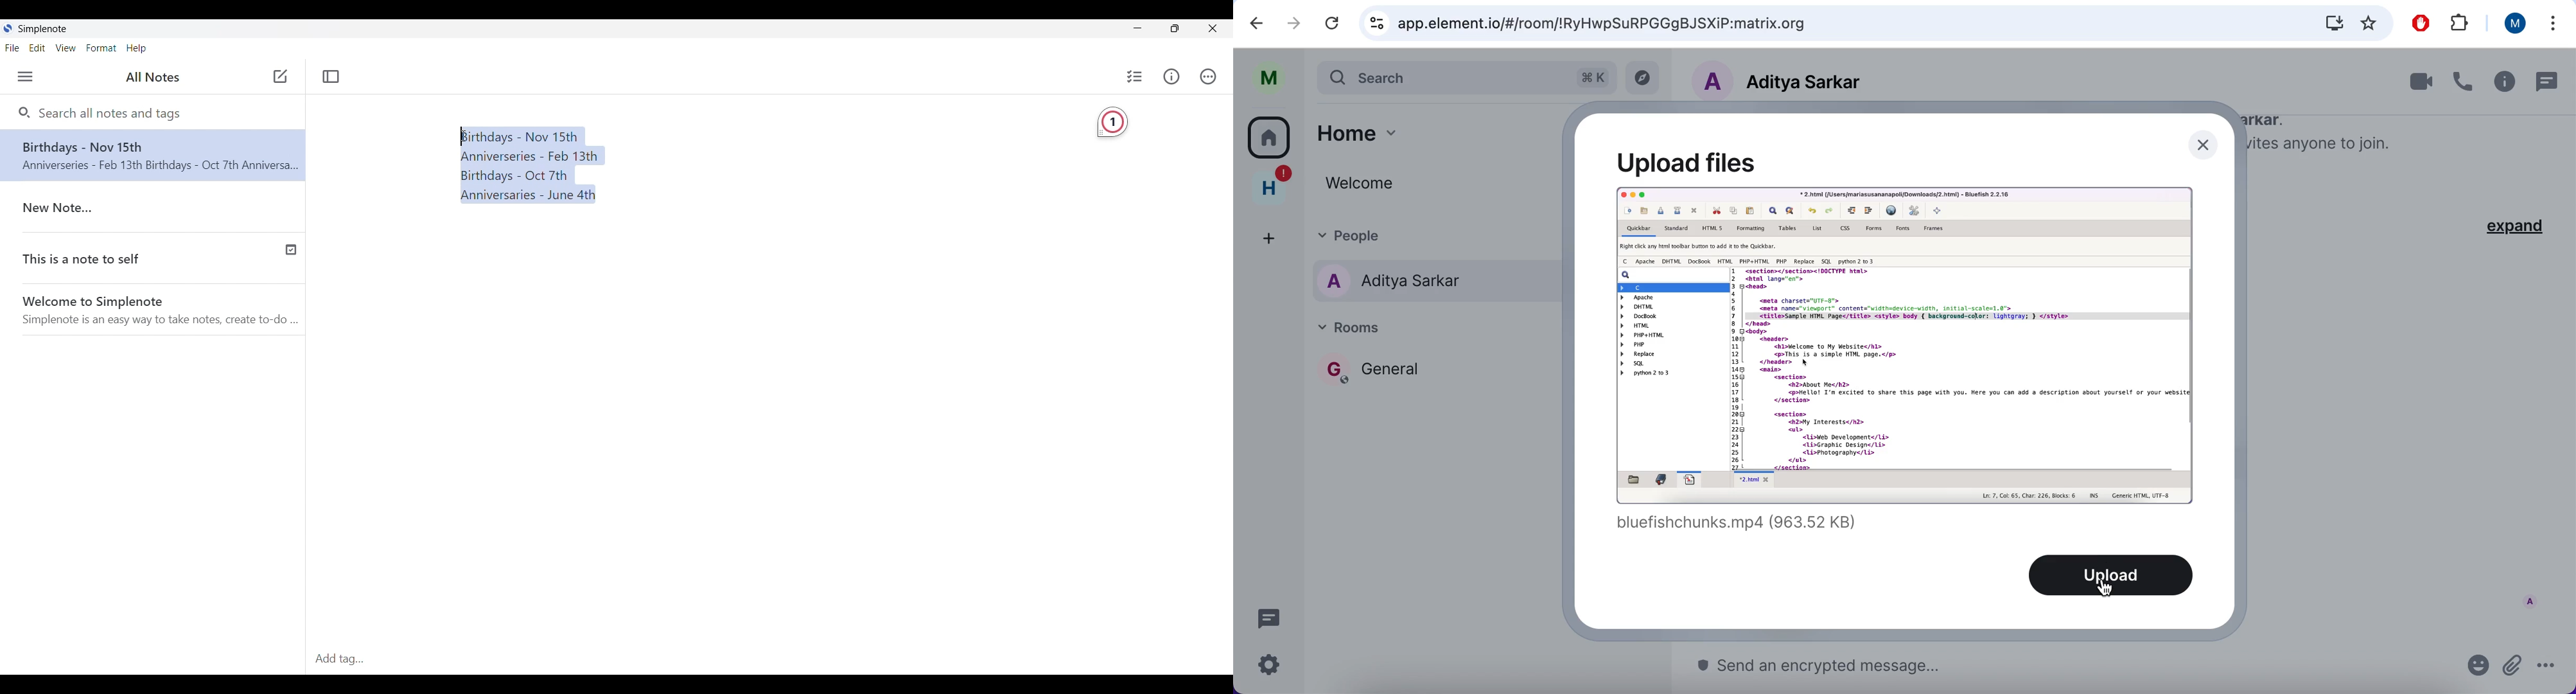 The width and height of the screenshot is (2576, 700). I want to click on upload file, so click(1903, 344).